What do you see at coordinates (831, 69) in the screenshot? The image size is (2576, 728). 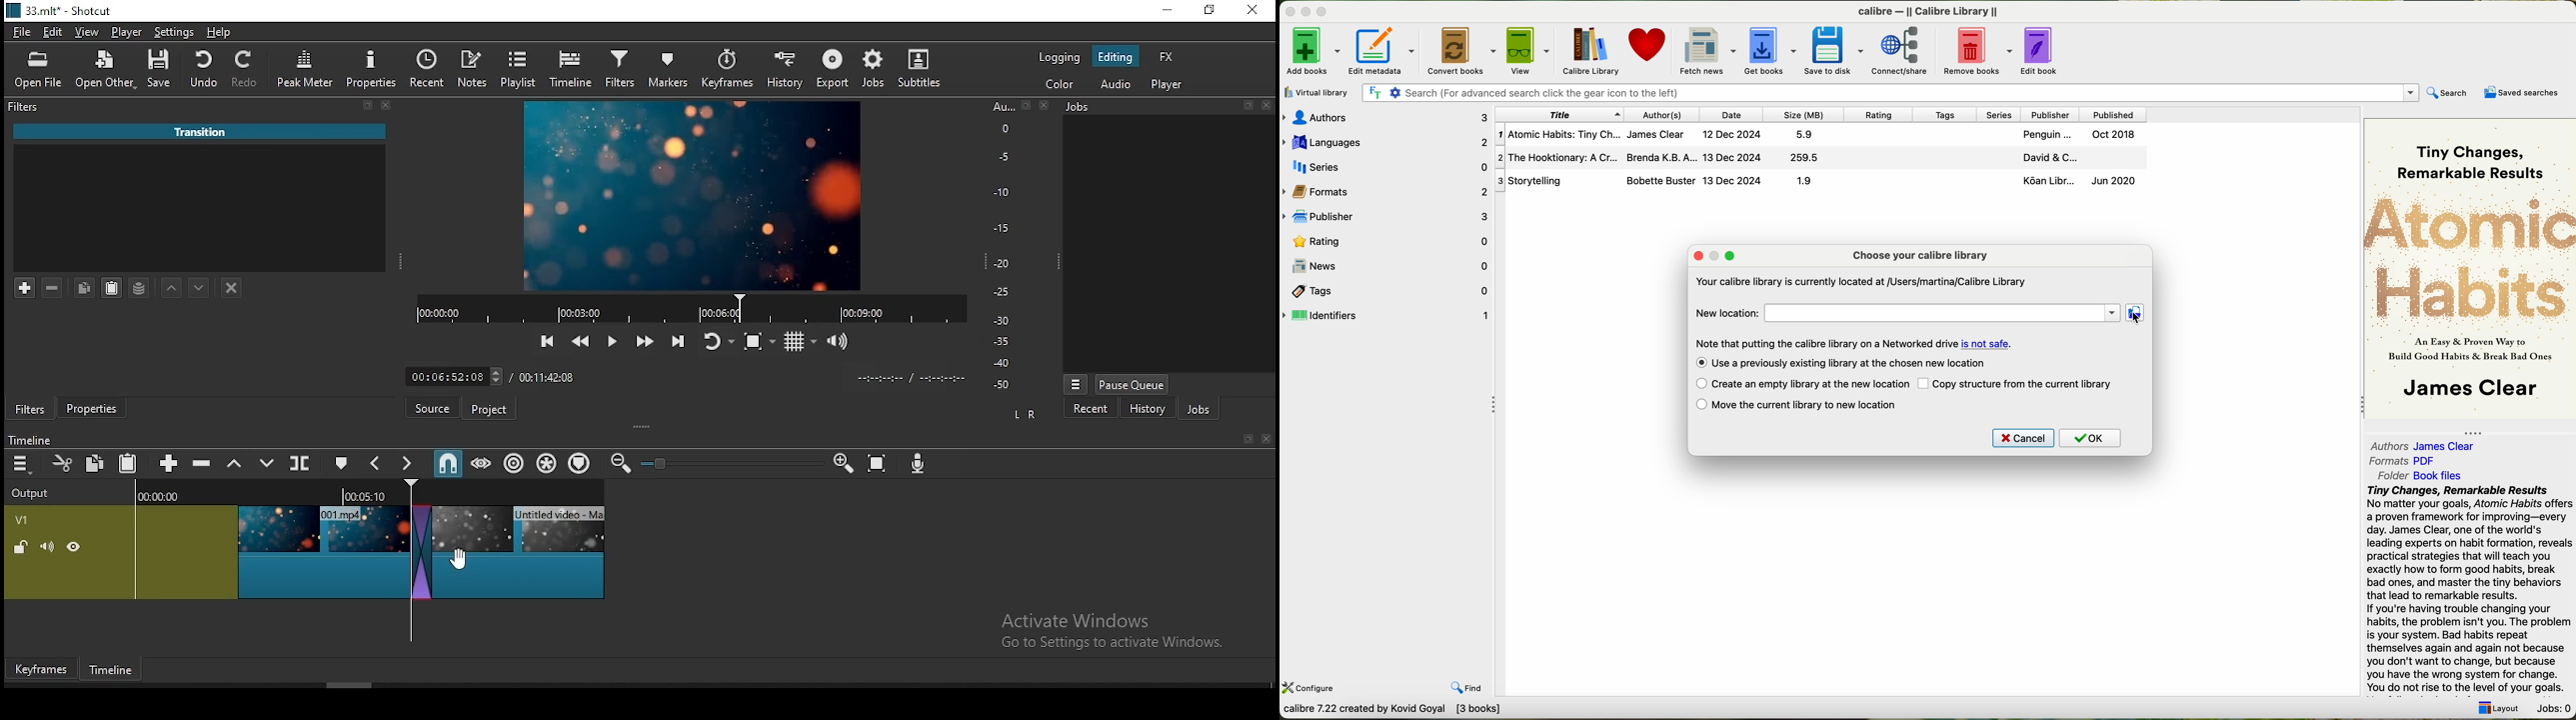 I see `export` at bounding box center [831, 69].